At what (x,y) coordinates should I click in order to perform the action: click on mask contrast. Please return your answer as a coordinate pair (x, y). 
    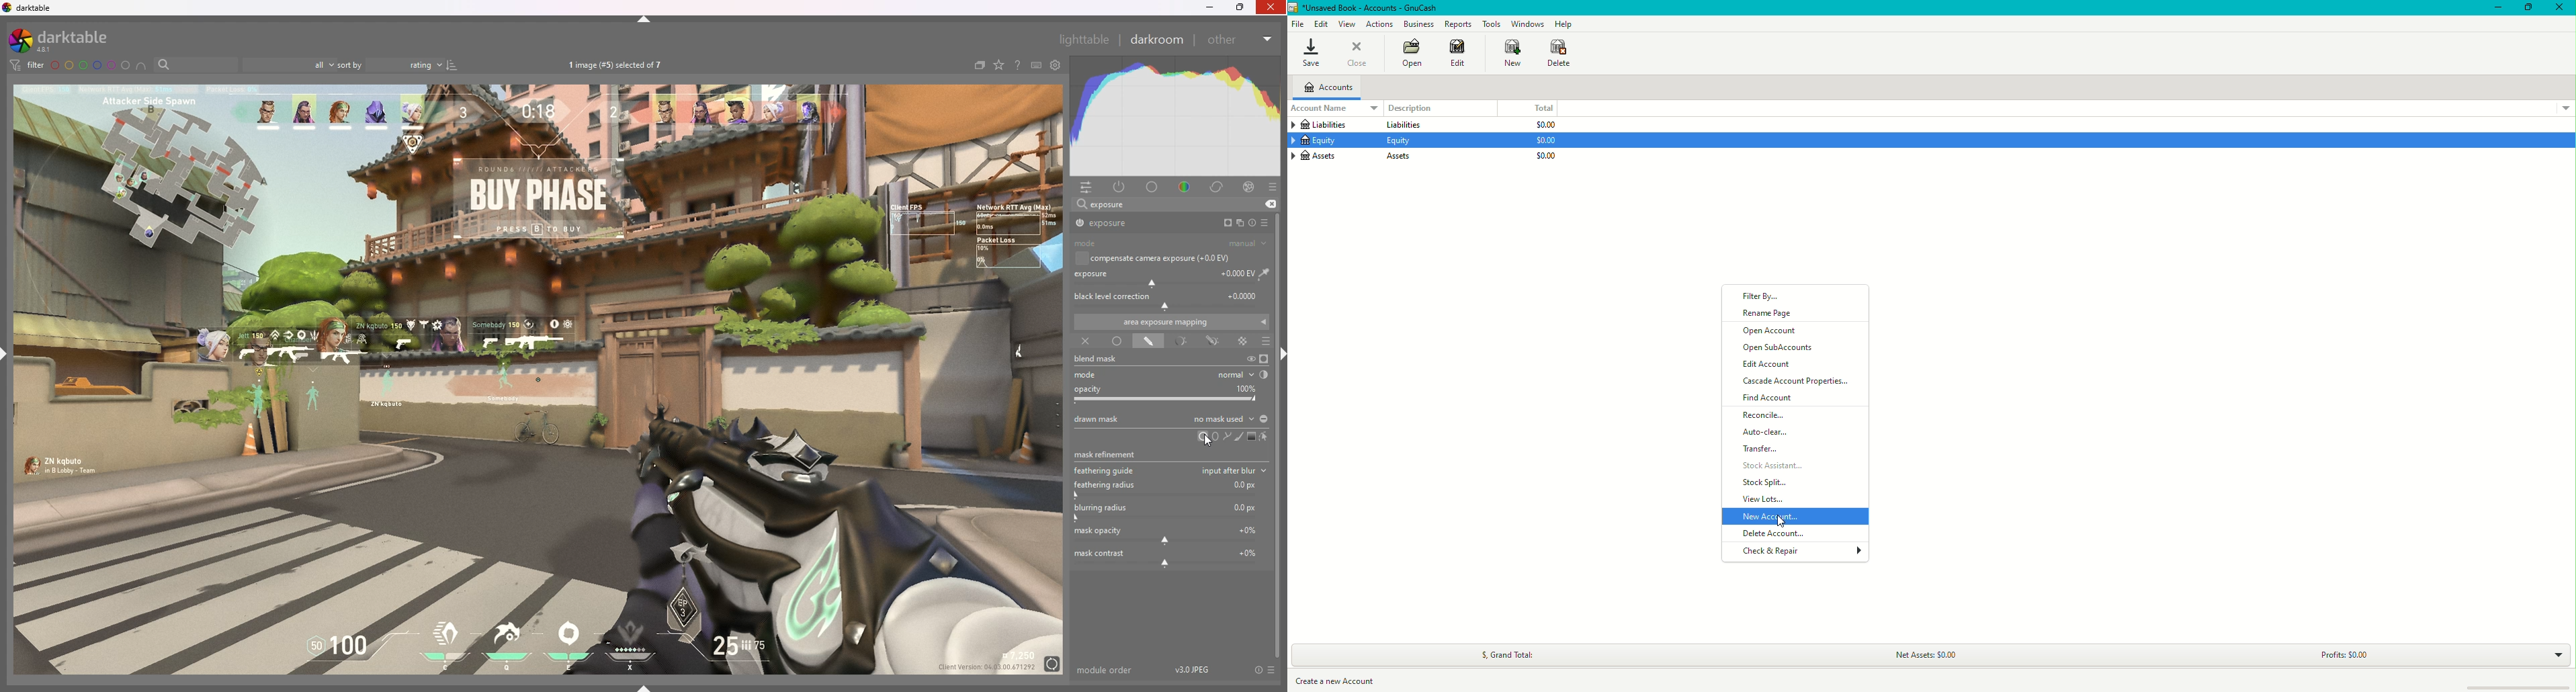
    Looking at the image, I should click on (1169, 557).